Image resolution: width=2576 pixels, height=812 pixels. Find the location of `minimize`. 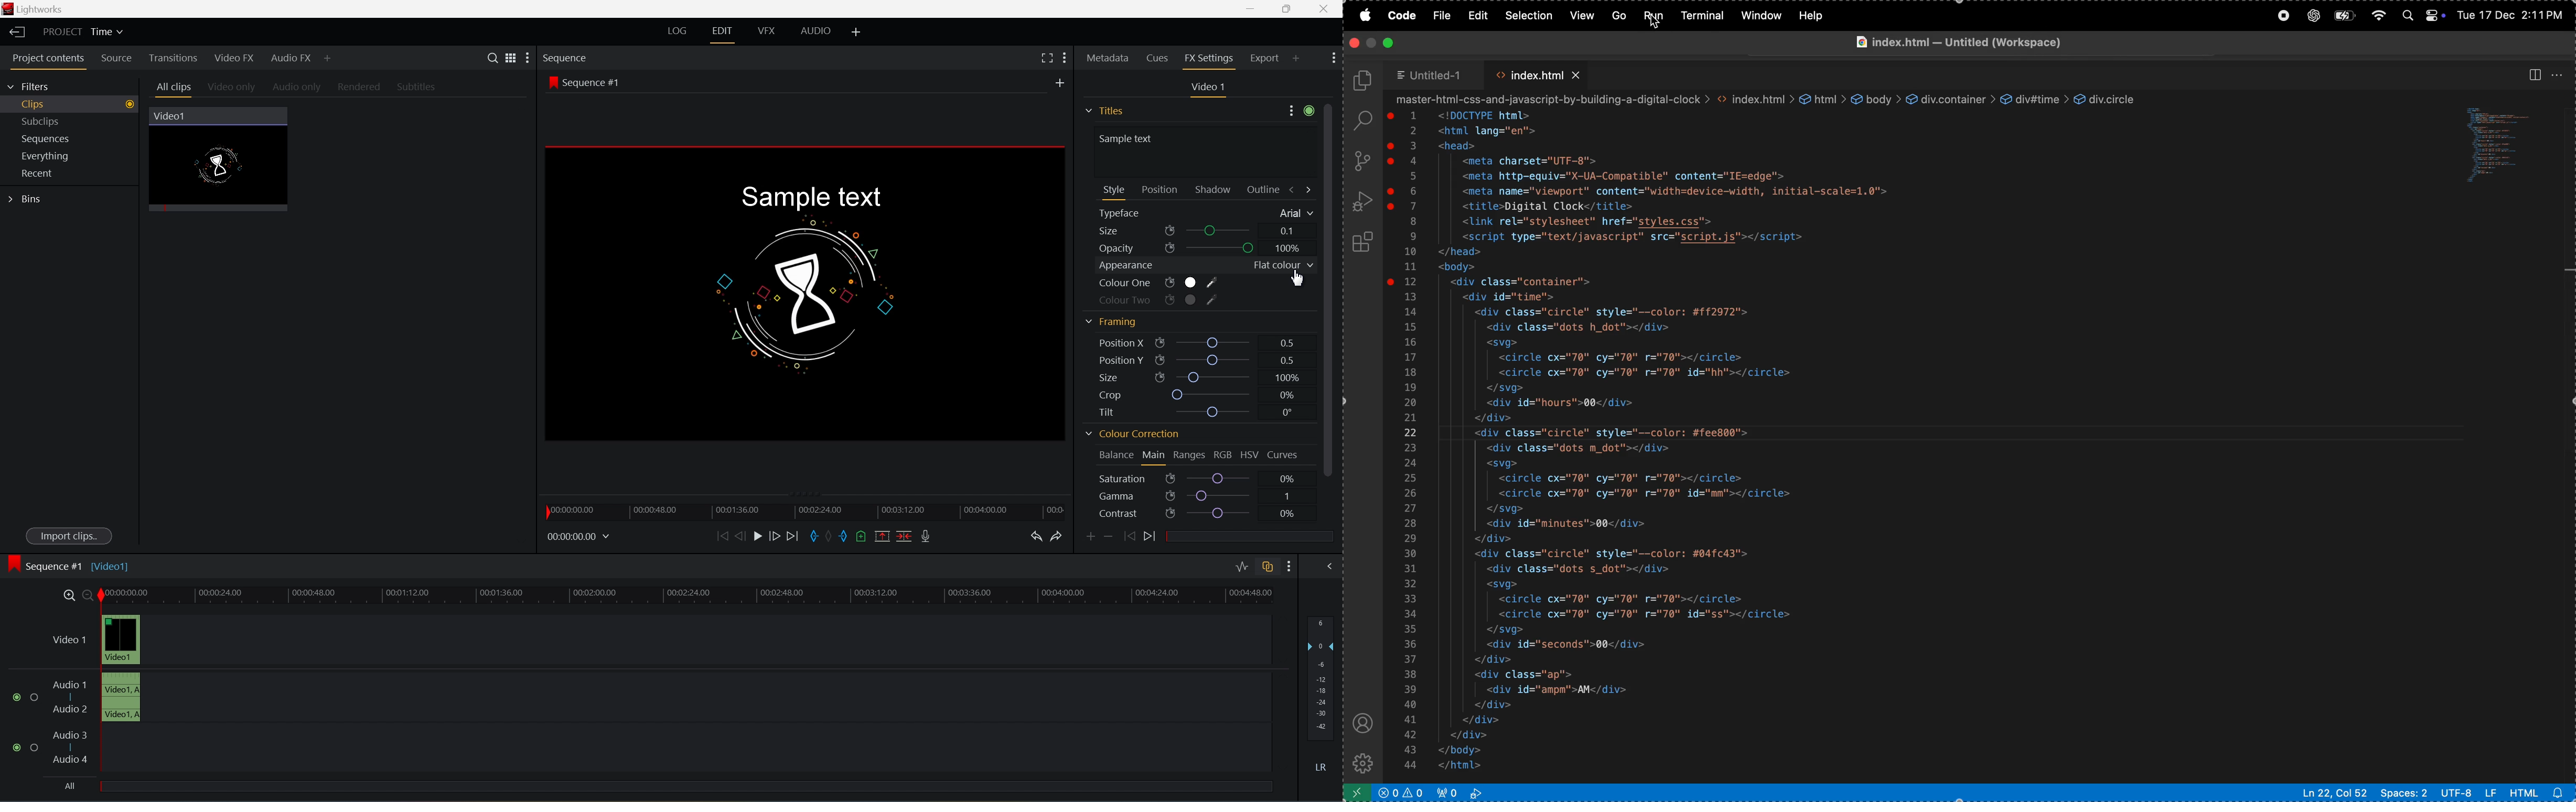

minimize is located at coordinates (1250, 7).